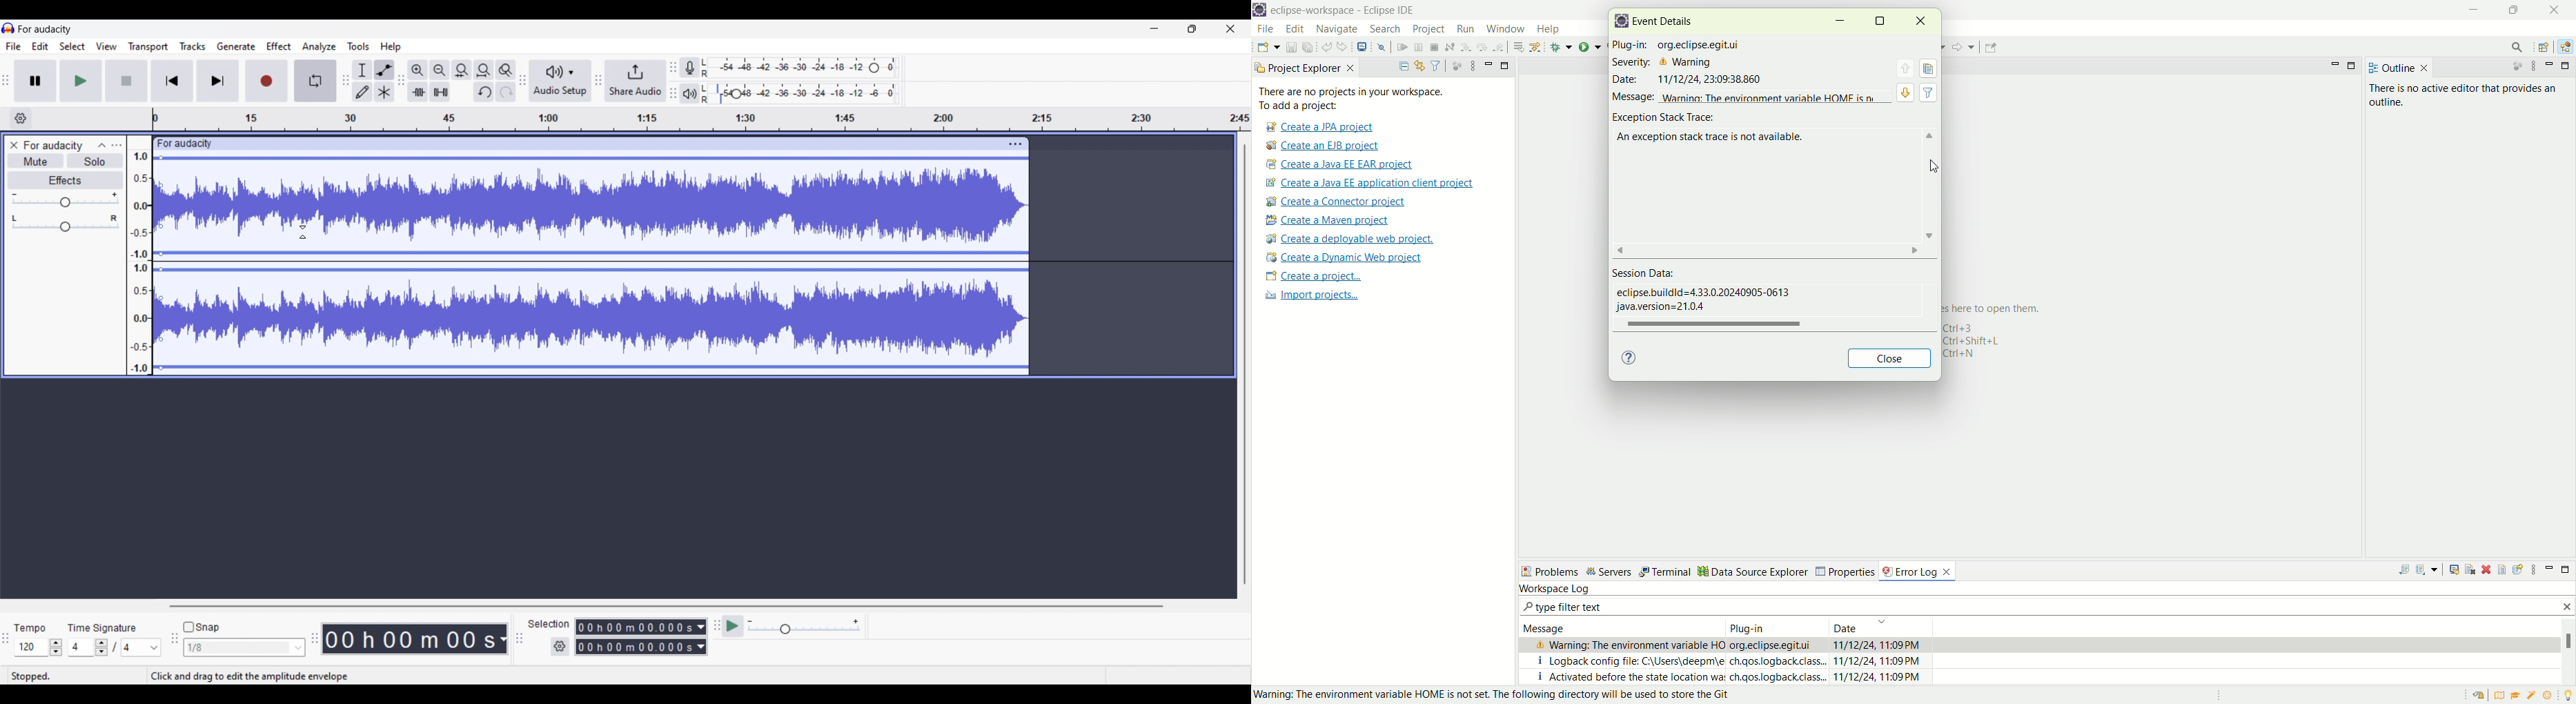 Image resolution: width=2576 pixels, height=728 pixels. Describe the element at coordinates (115, 648) in the screenshot. I see `Time signature settings` at that location.